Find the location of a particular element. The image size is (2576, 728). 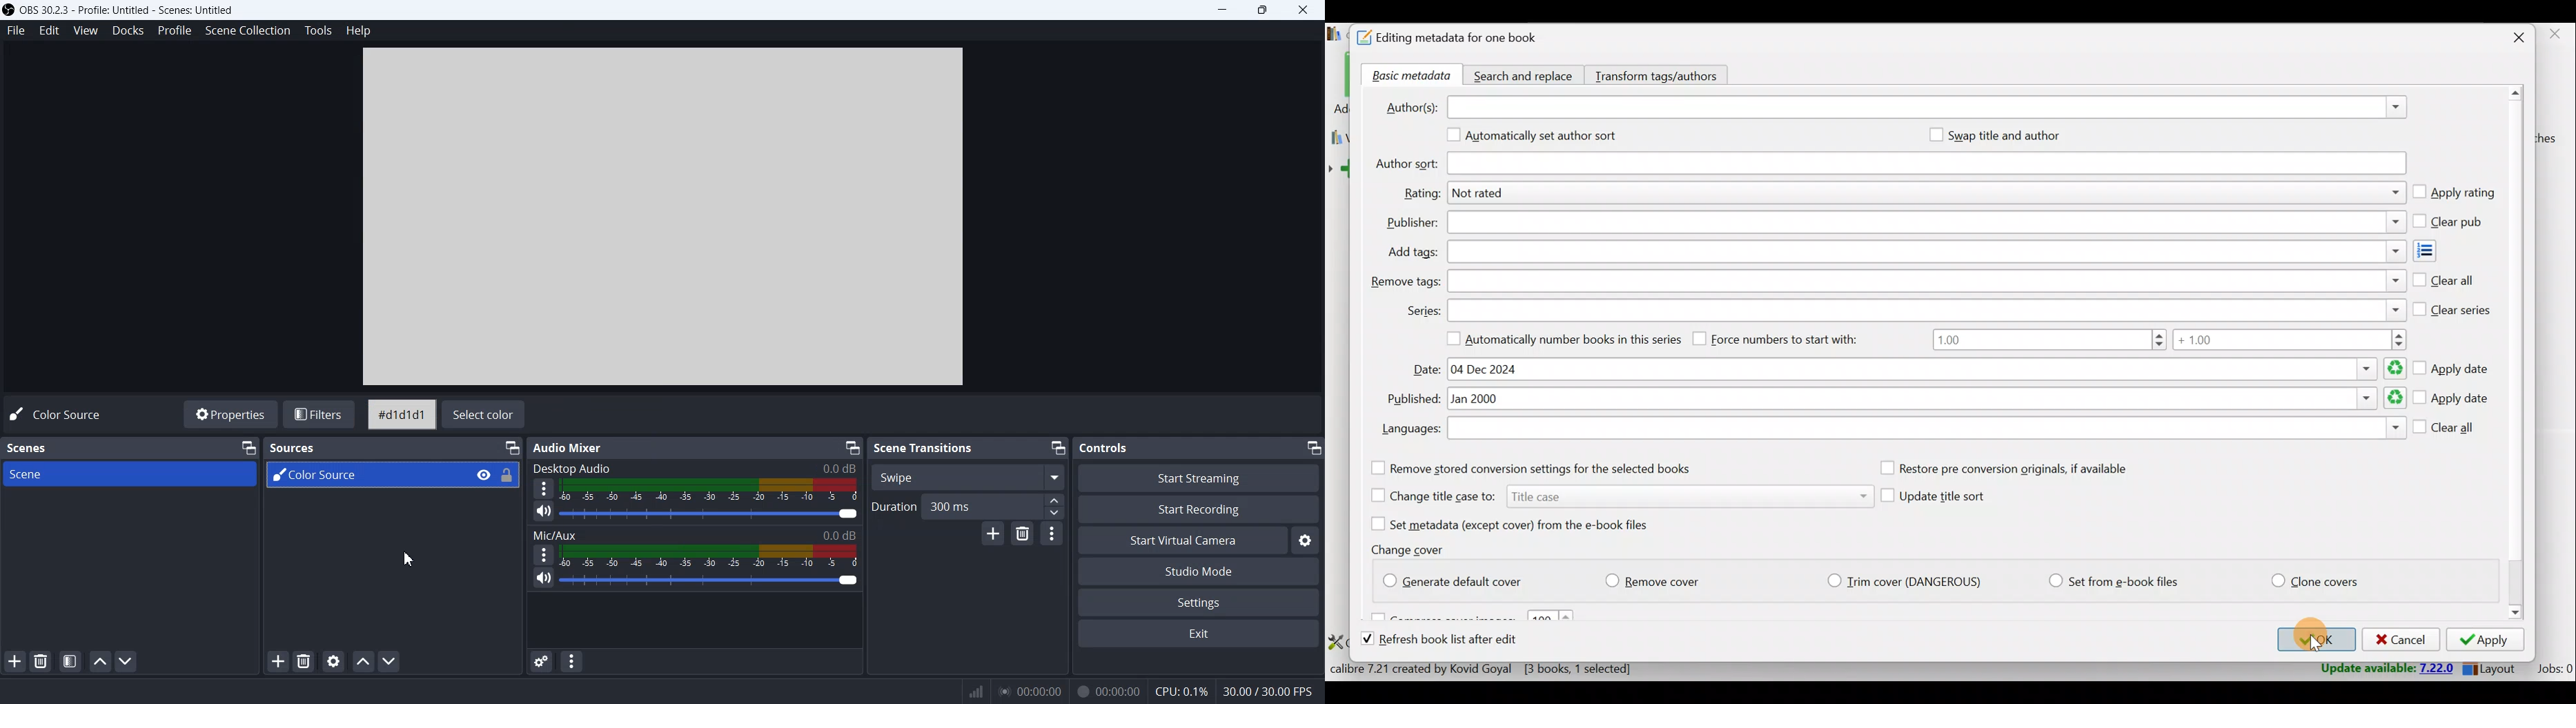

Volume Indicator is located at coordinates (710, 556).